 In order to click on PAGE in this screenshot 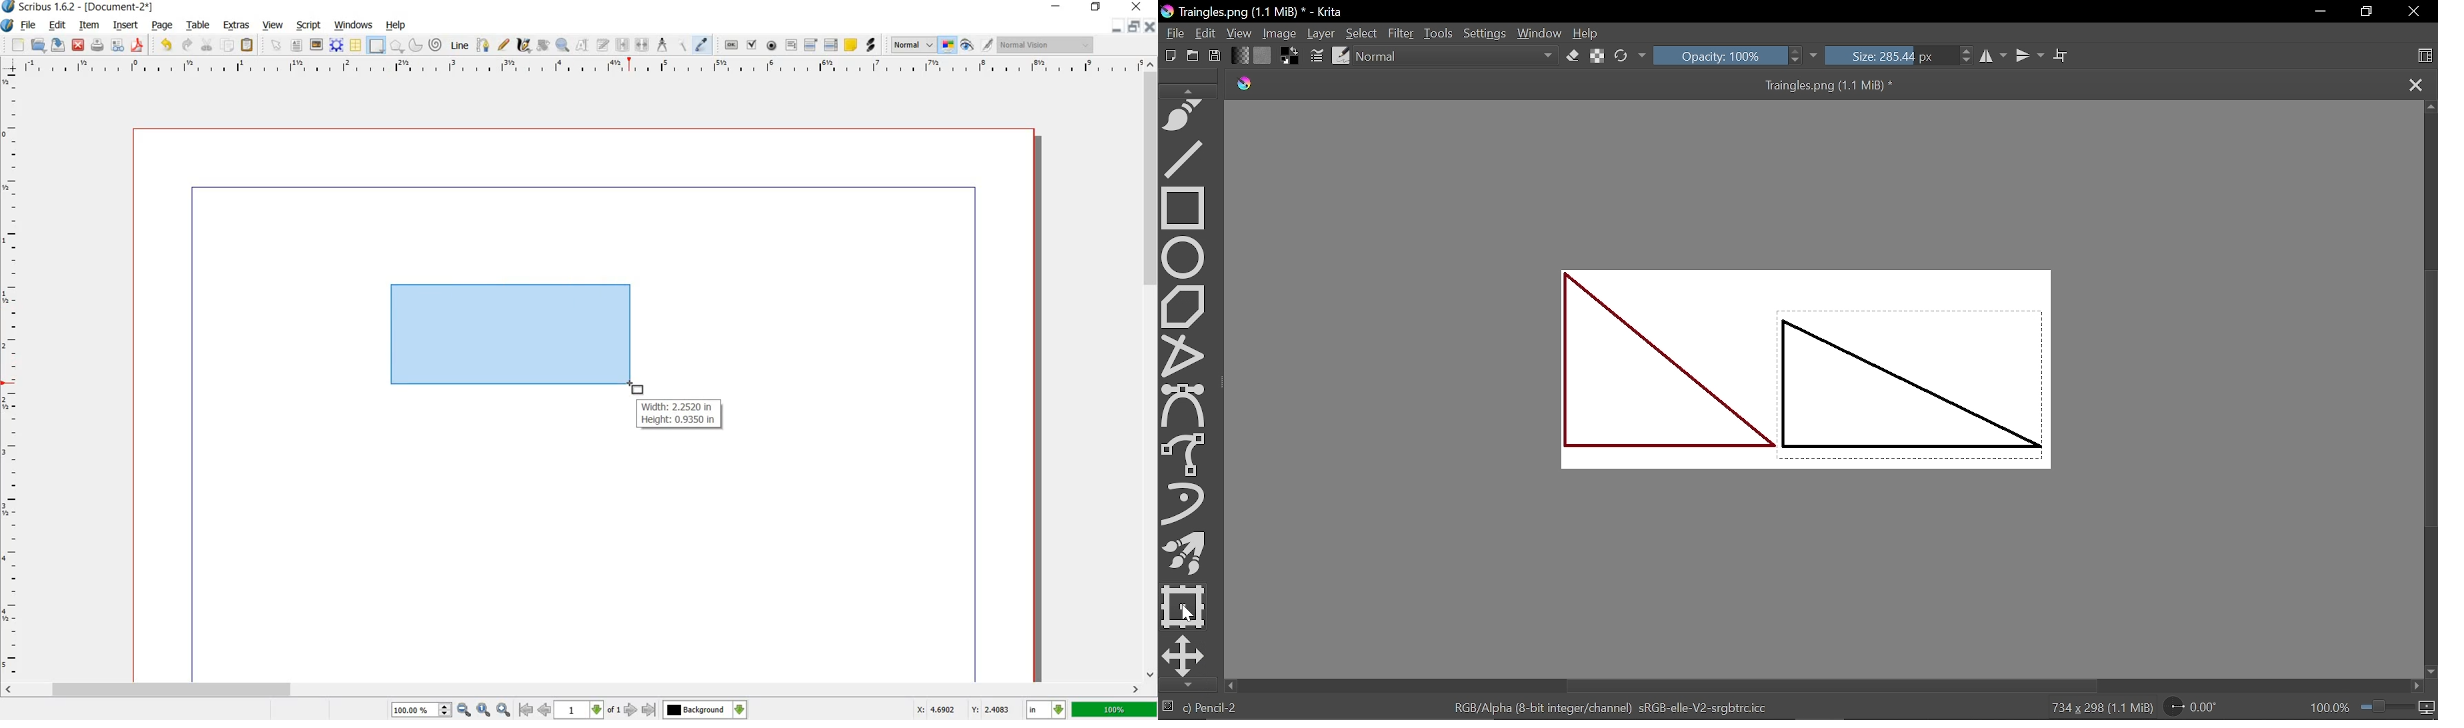, I will do `click(161, 27)`.